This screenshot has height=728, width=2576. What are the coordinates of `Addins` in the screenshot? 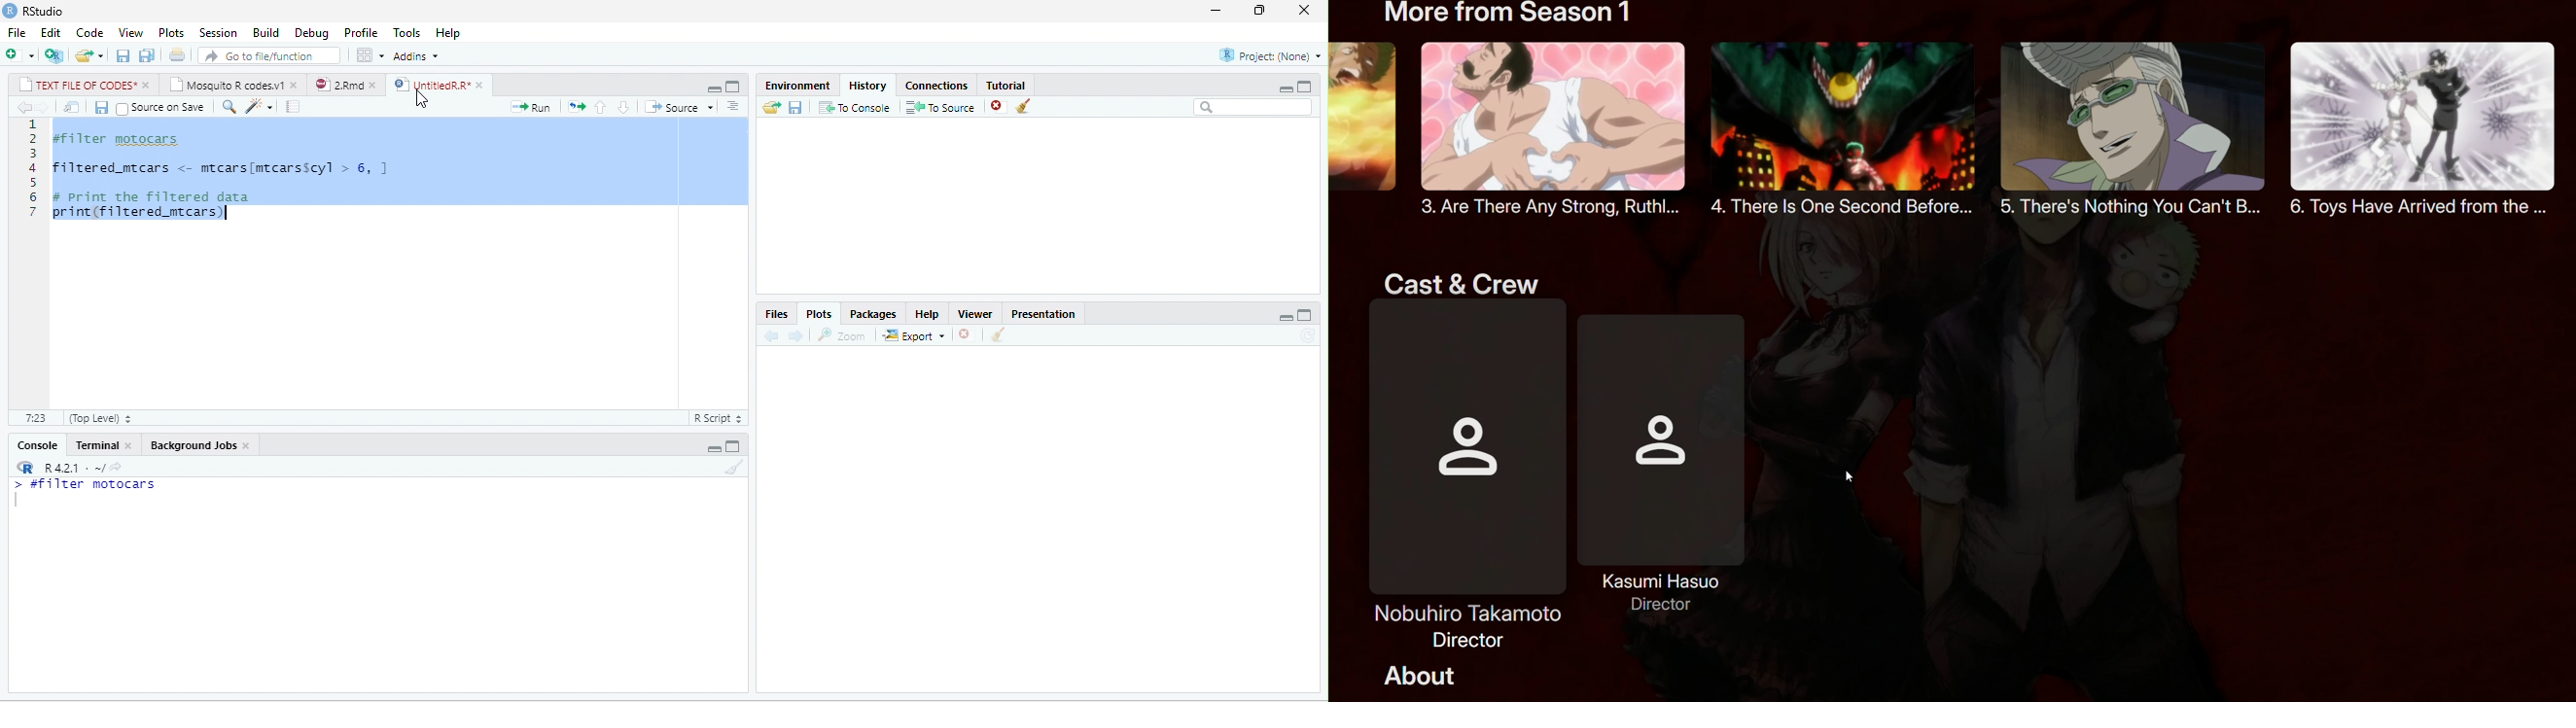 It's located at (415, 55).